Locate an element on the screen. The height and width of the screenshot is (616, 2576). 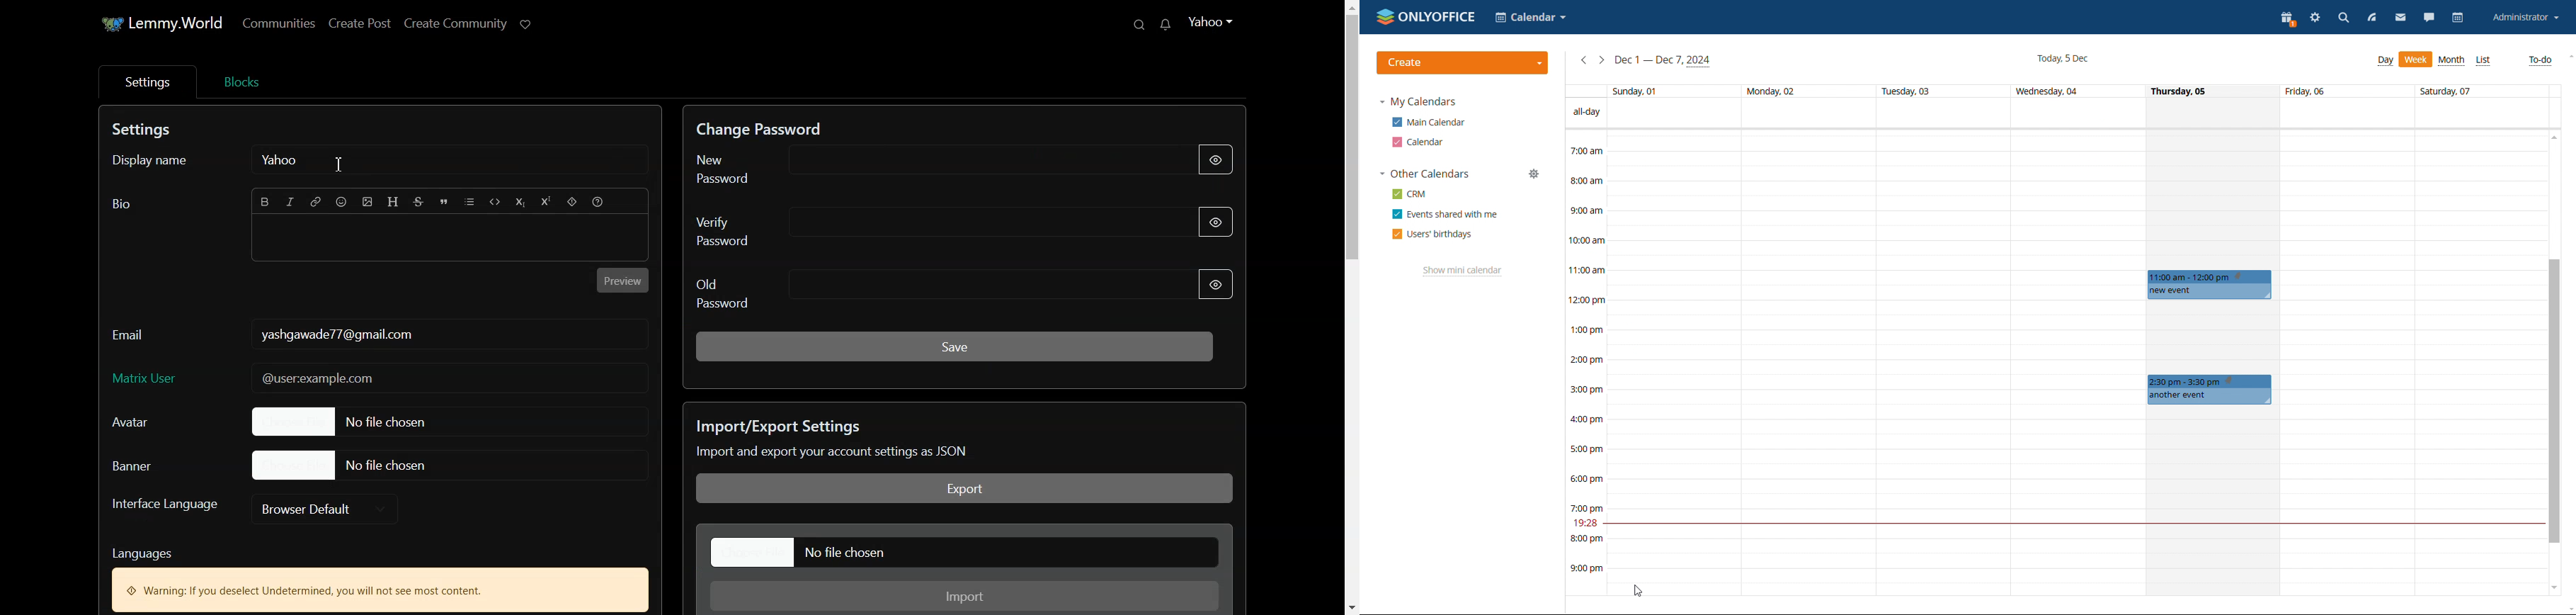
Typing window is located at coordinates (450, 240).